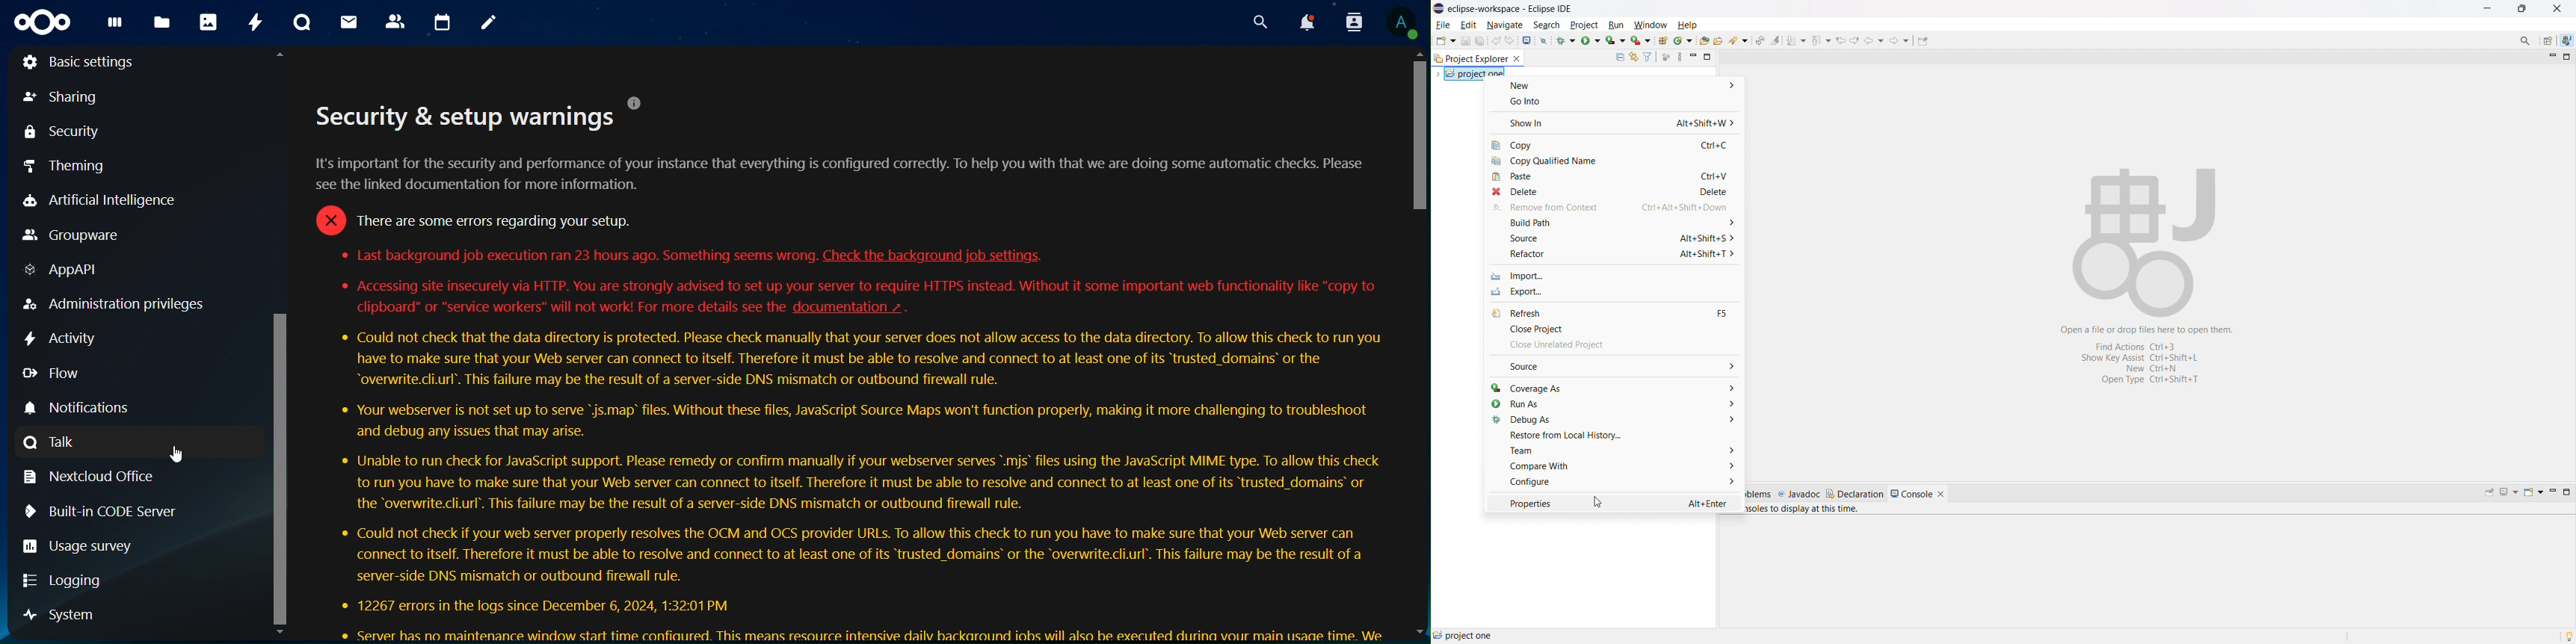 This screenshot has width=2576, height=644. Describe the element at coordinates (65, 167) in the screenshot. I see `theming` at that location.